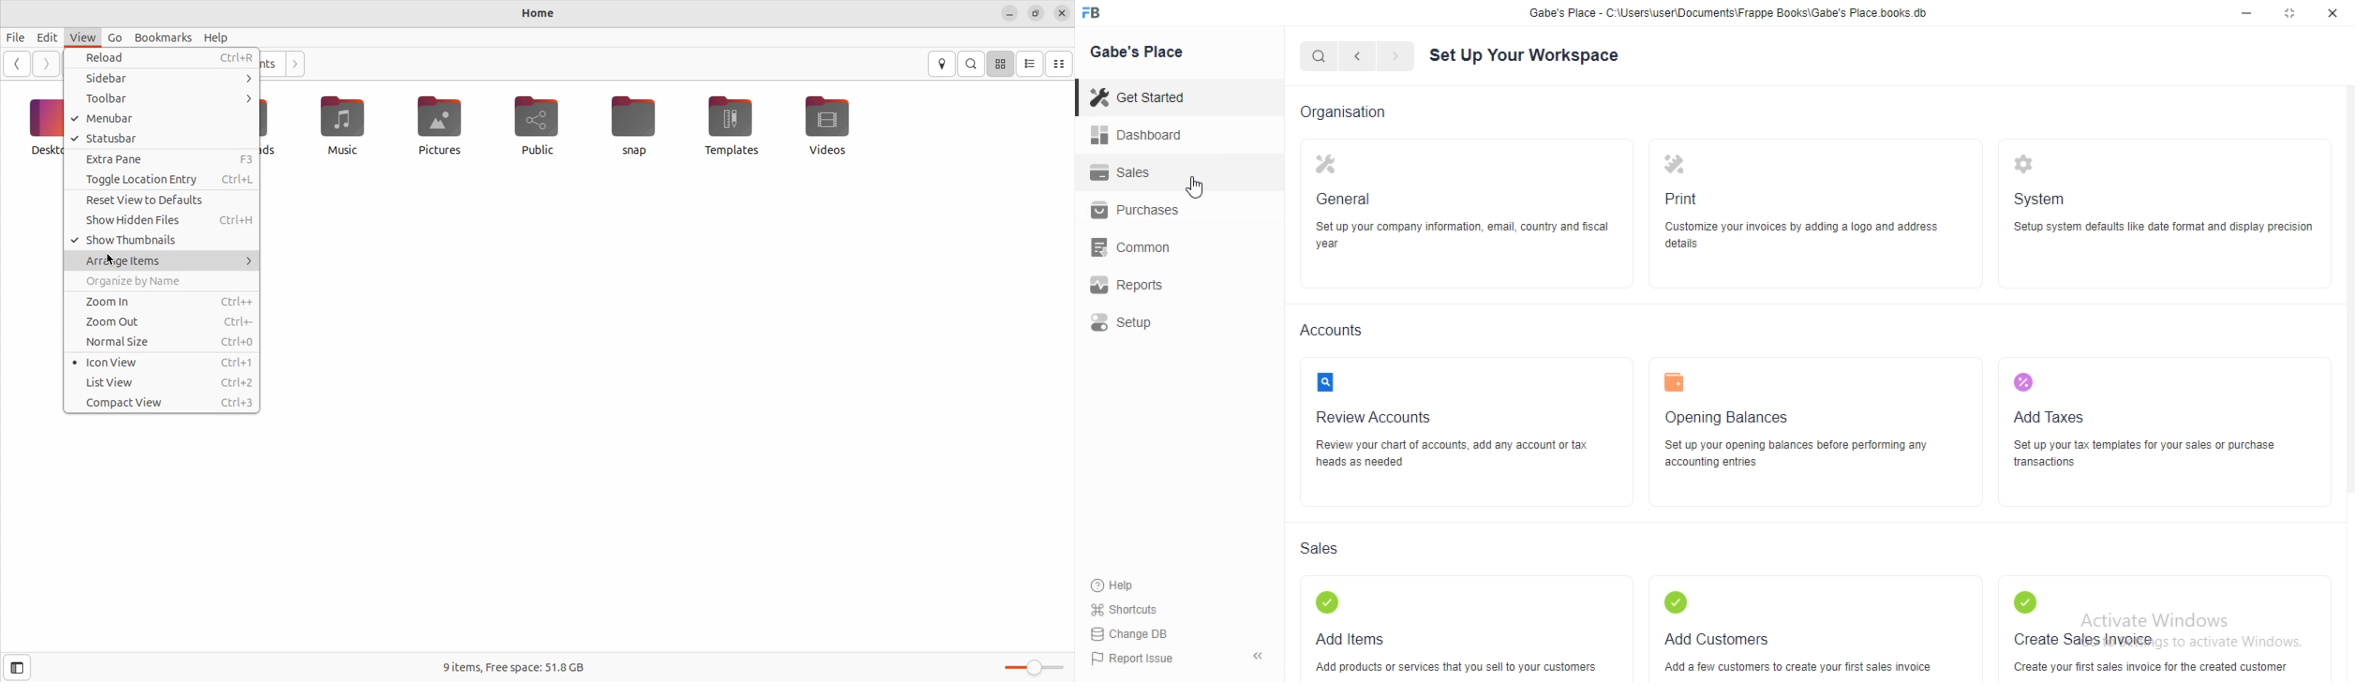  What do you see at coordinates (2088, 616) in the screenshot?
I see `Create Sales invoice` at bounding box center [2088, 616].